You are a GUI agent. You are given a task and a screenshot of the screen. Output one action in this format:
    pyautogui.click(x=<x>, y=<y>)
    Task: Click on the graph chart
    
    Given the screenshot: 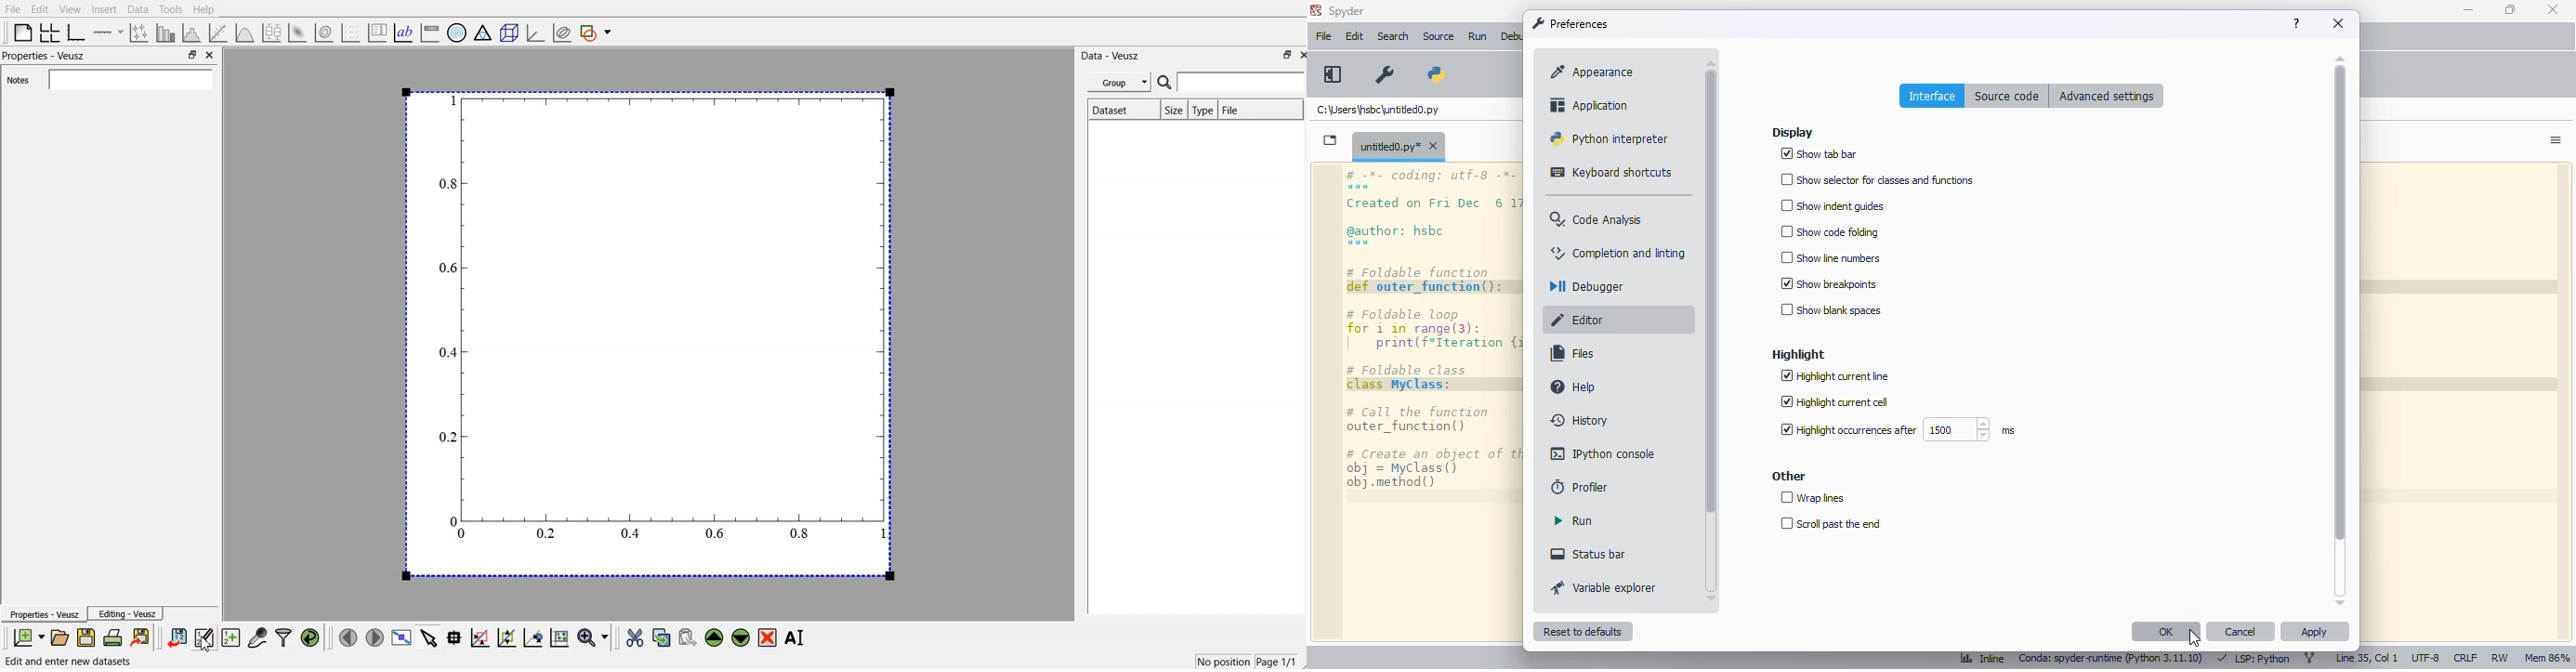 What is the action you would take?
    pyautogui.click(x=649, y=332)
    